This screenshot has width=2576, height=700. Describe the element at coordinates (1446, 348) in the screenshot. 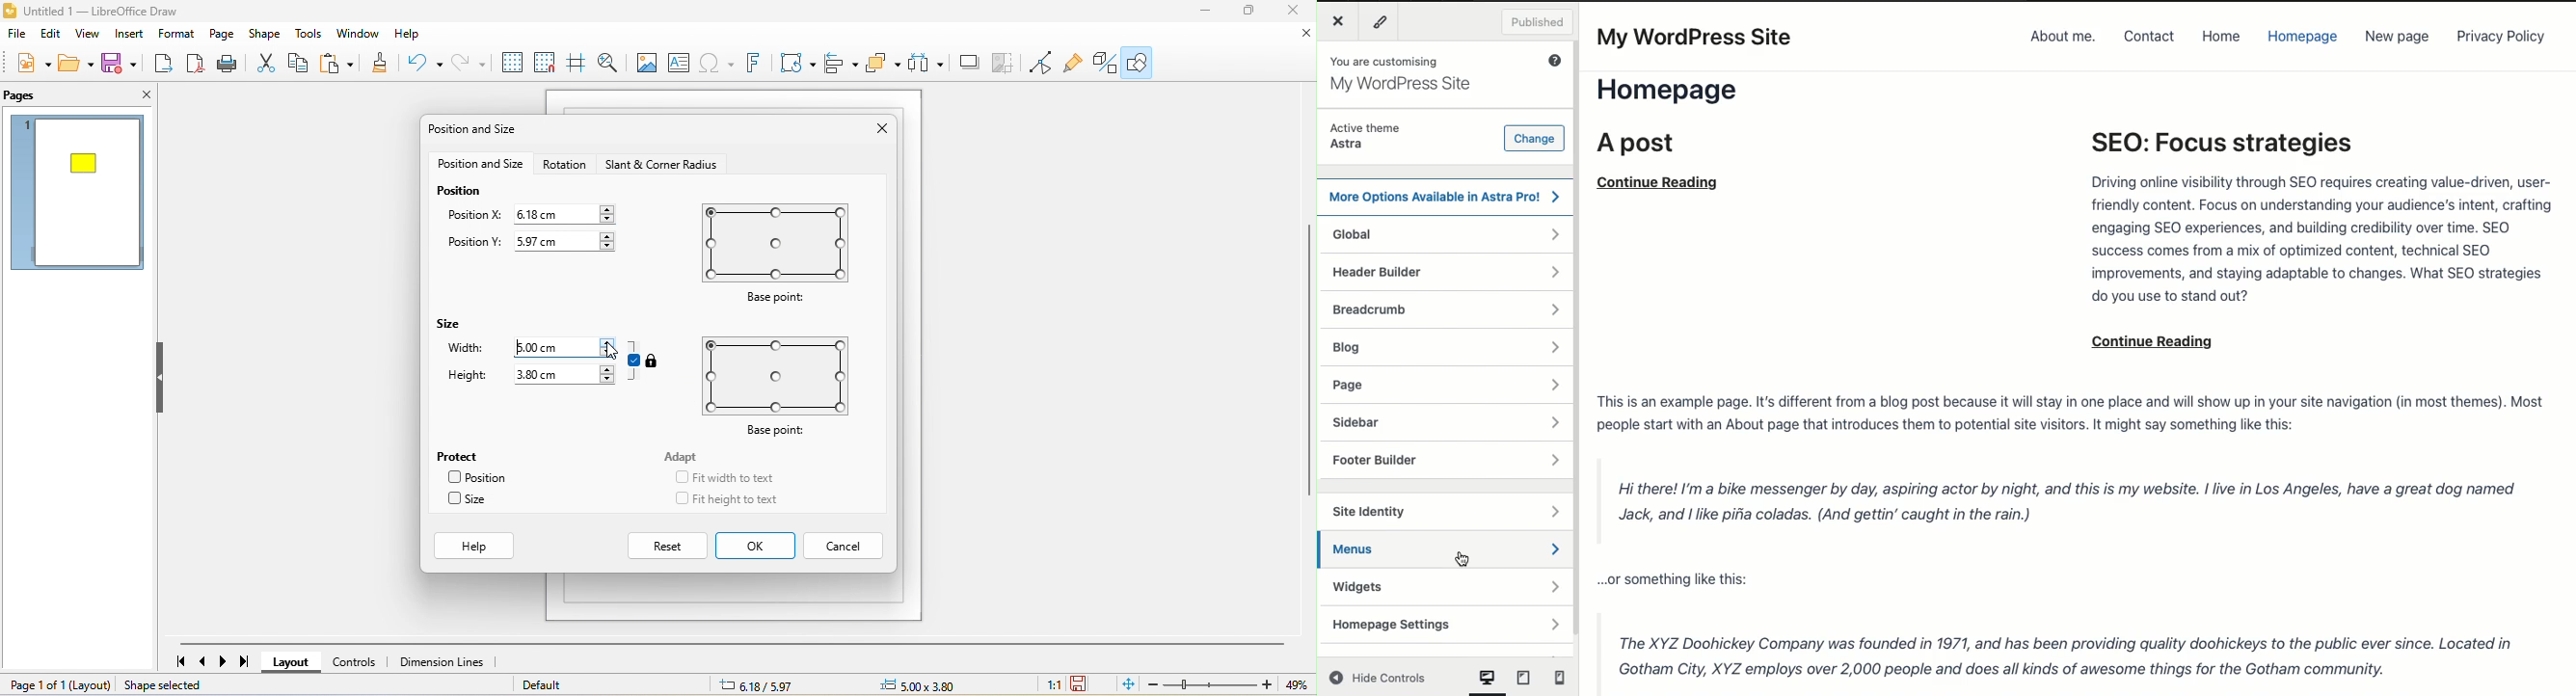

I see `Blog` at that location.